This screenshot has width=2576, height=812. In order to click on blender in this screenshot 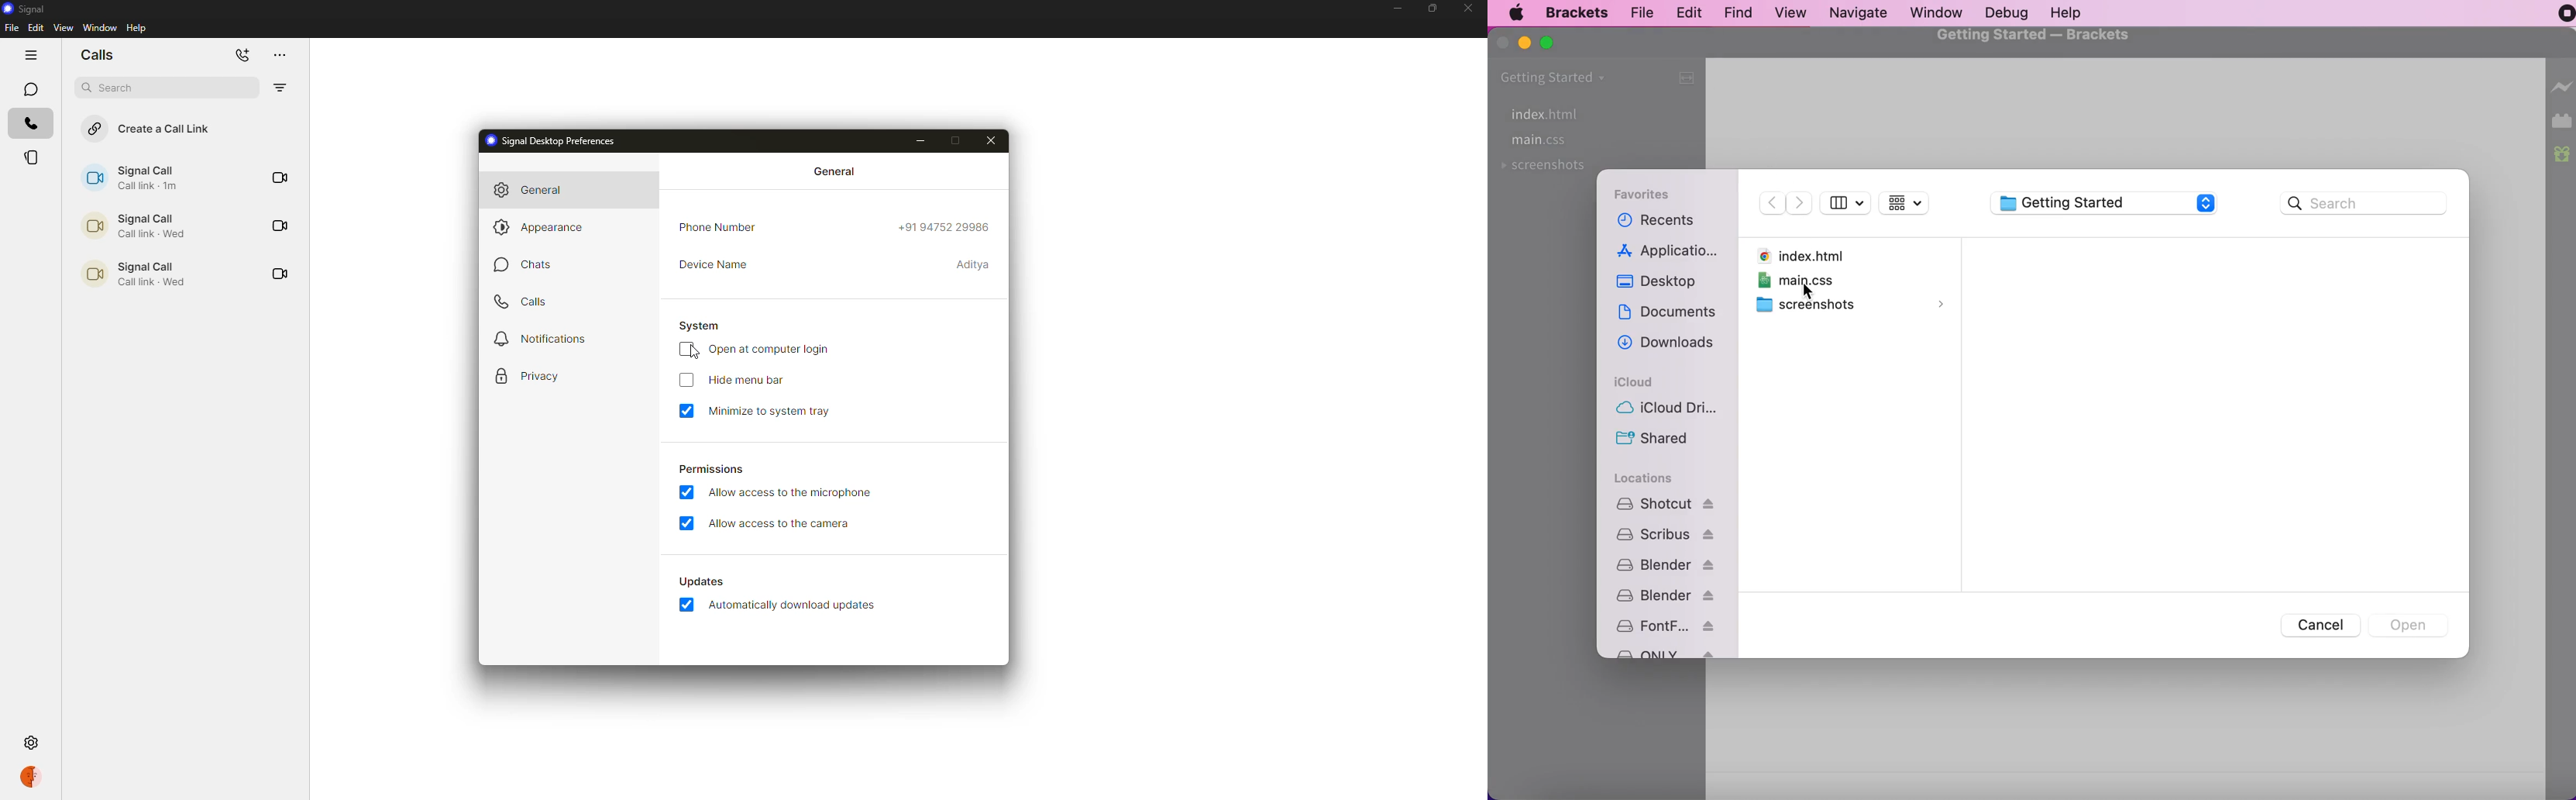, I will do `click(1665, 595)`.